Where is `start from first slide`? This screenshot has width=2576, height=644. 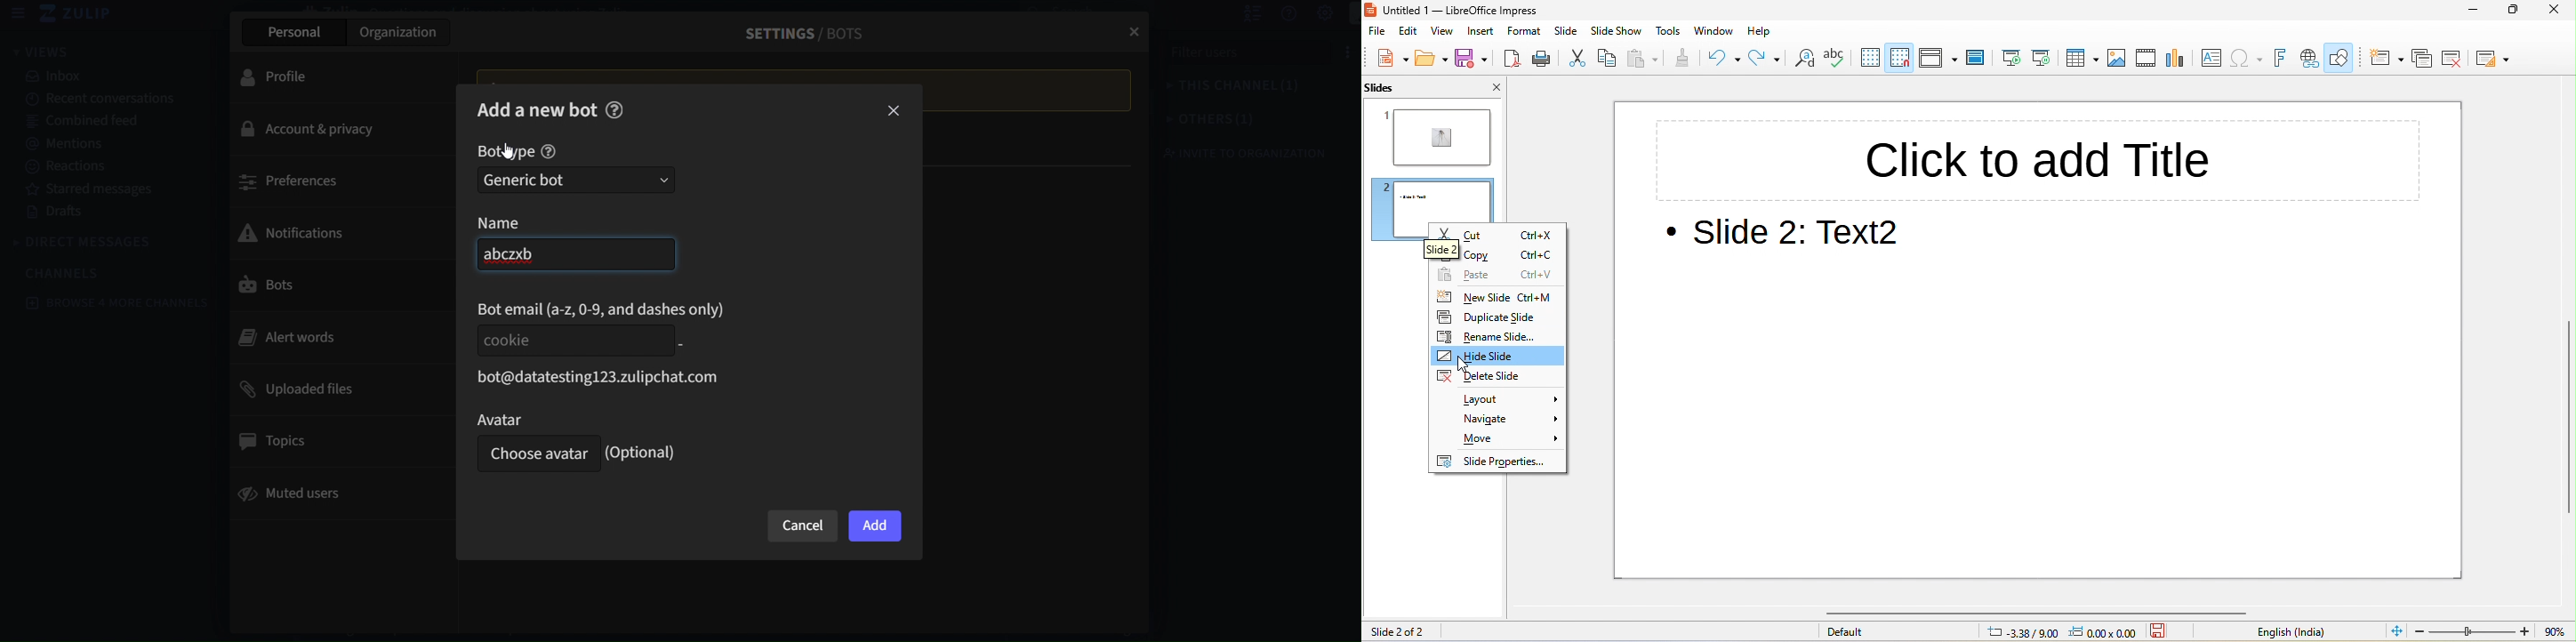
start from first slide is located at coordinates (2012, 58).